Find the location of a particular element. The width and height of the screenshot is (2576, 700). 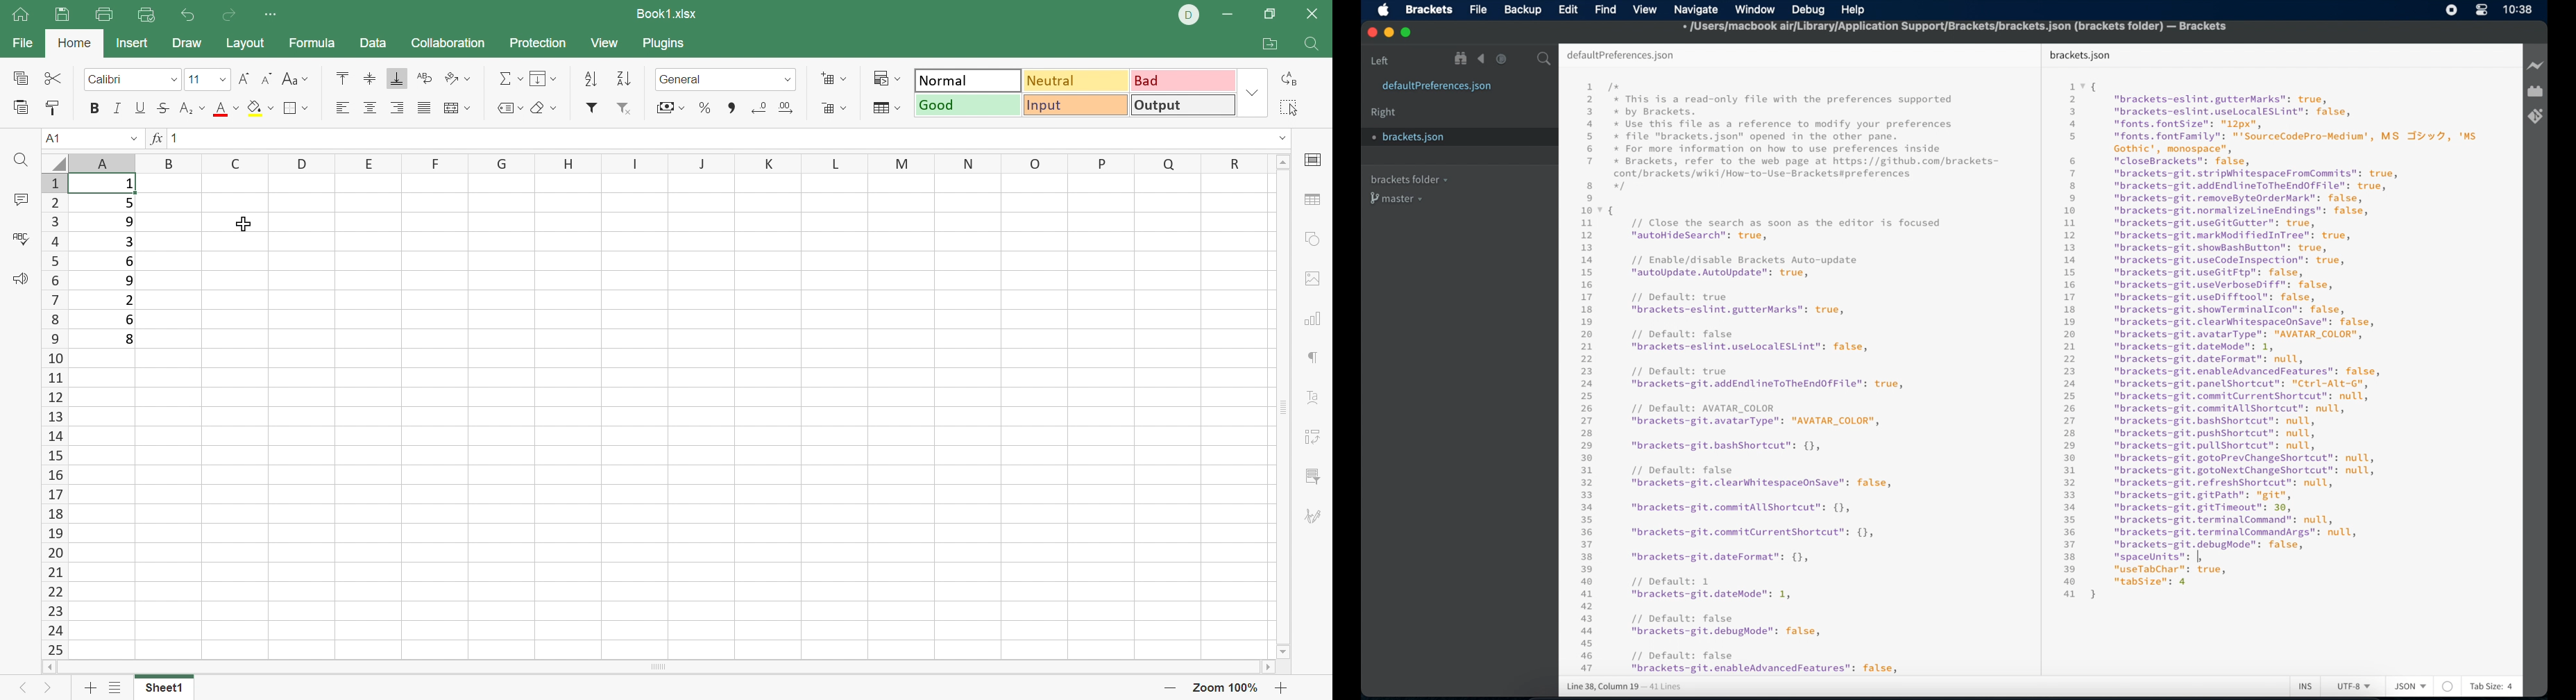

help is located at coordinates (1853, 11).